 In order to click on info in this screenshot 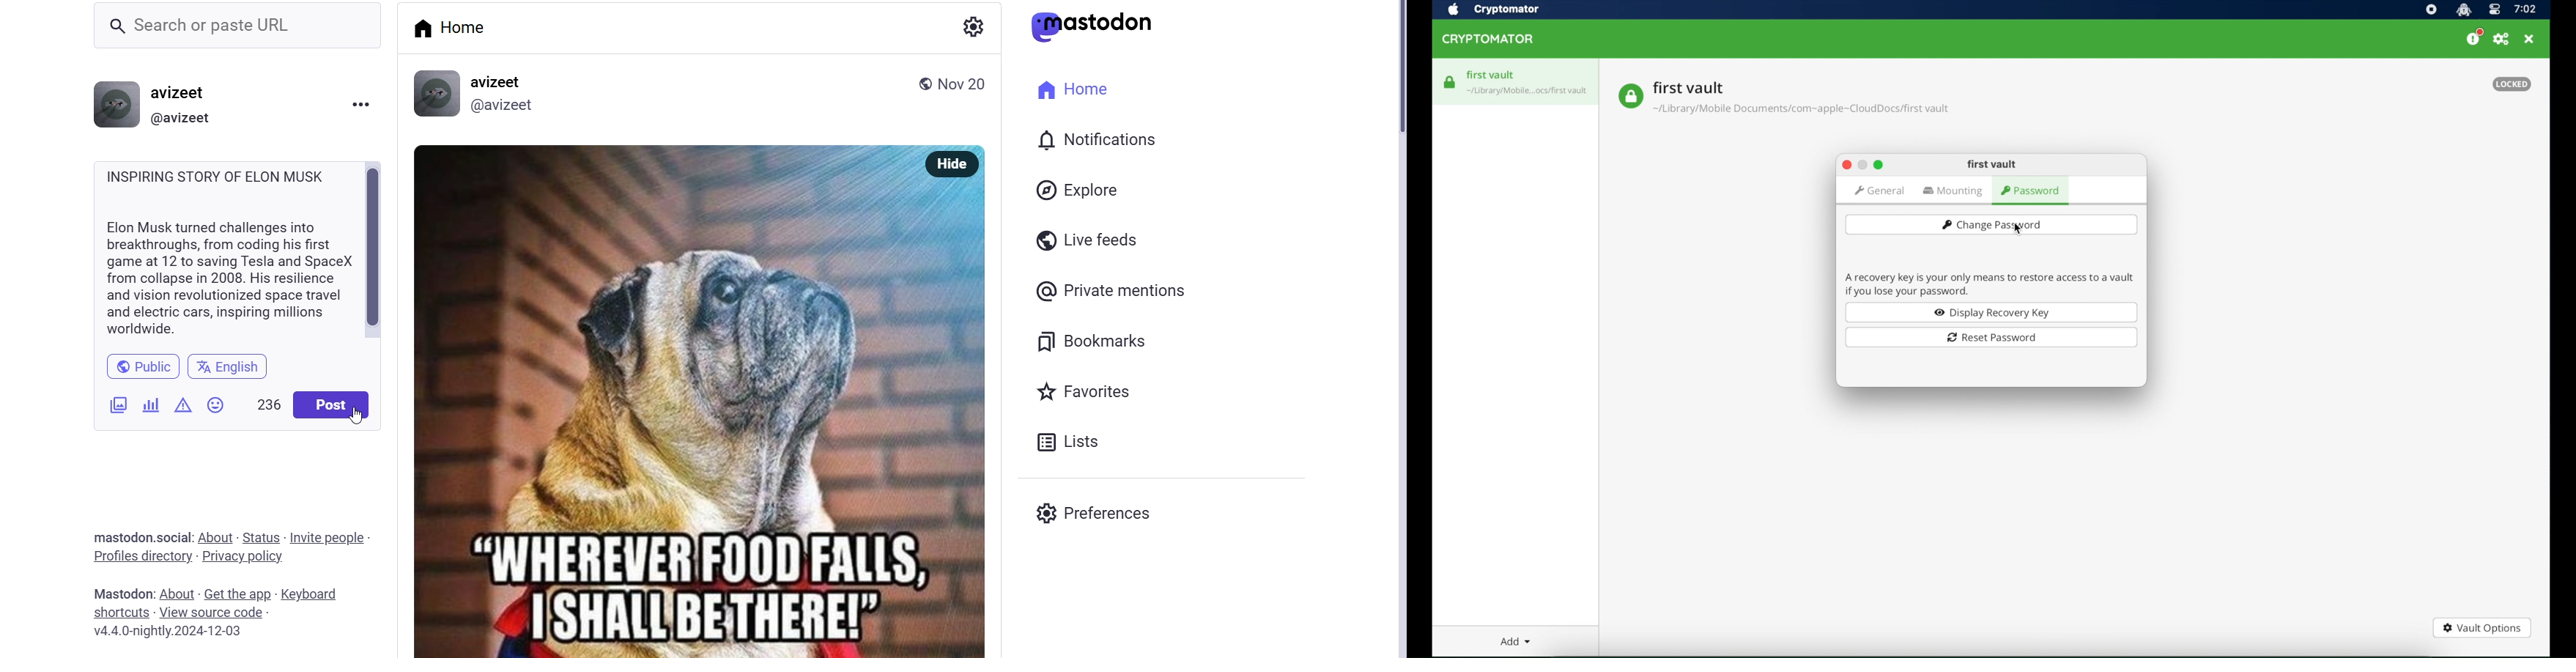, I will do `click(1990, 283)`.